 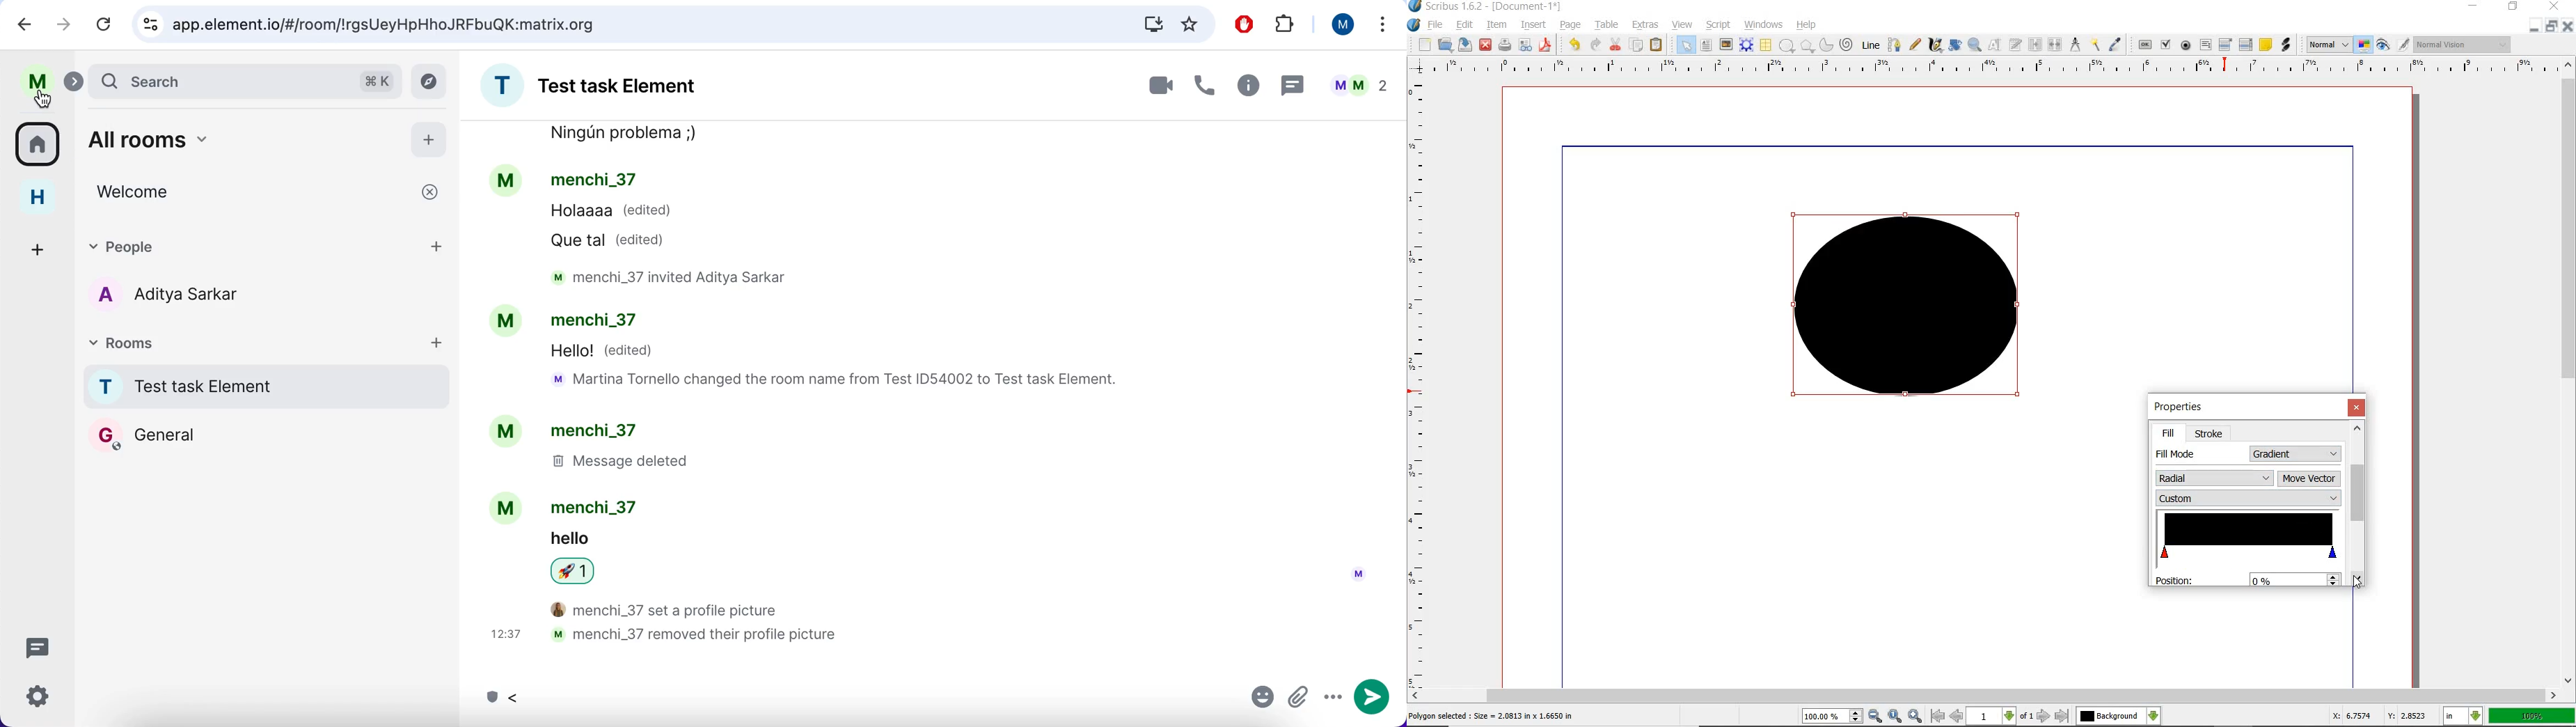 What do you see at coordinates (1983, 696) in the screenshot?
I see `SCROLLBAR` at bounding box center [1983, 696].